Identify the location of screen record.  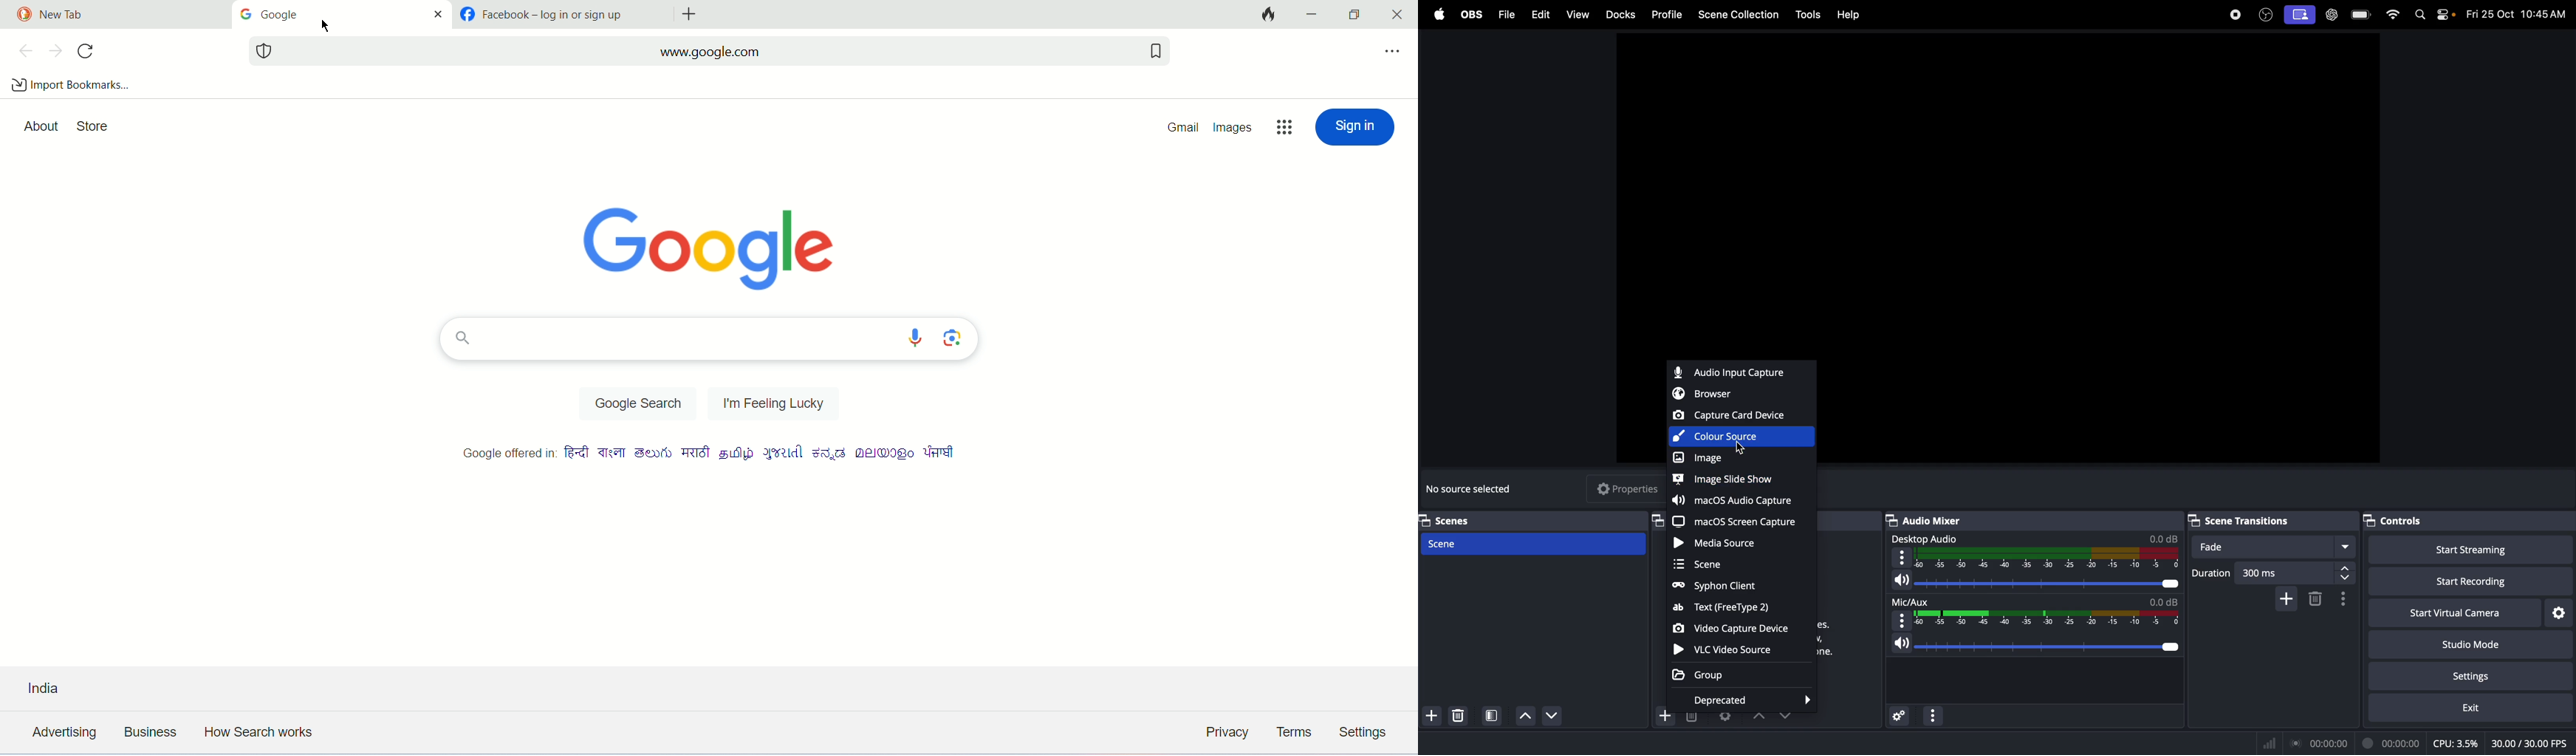
(2301, 15).